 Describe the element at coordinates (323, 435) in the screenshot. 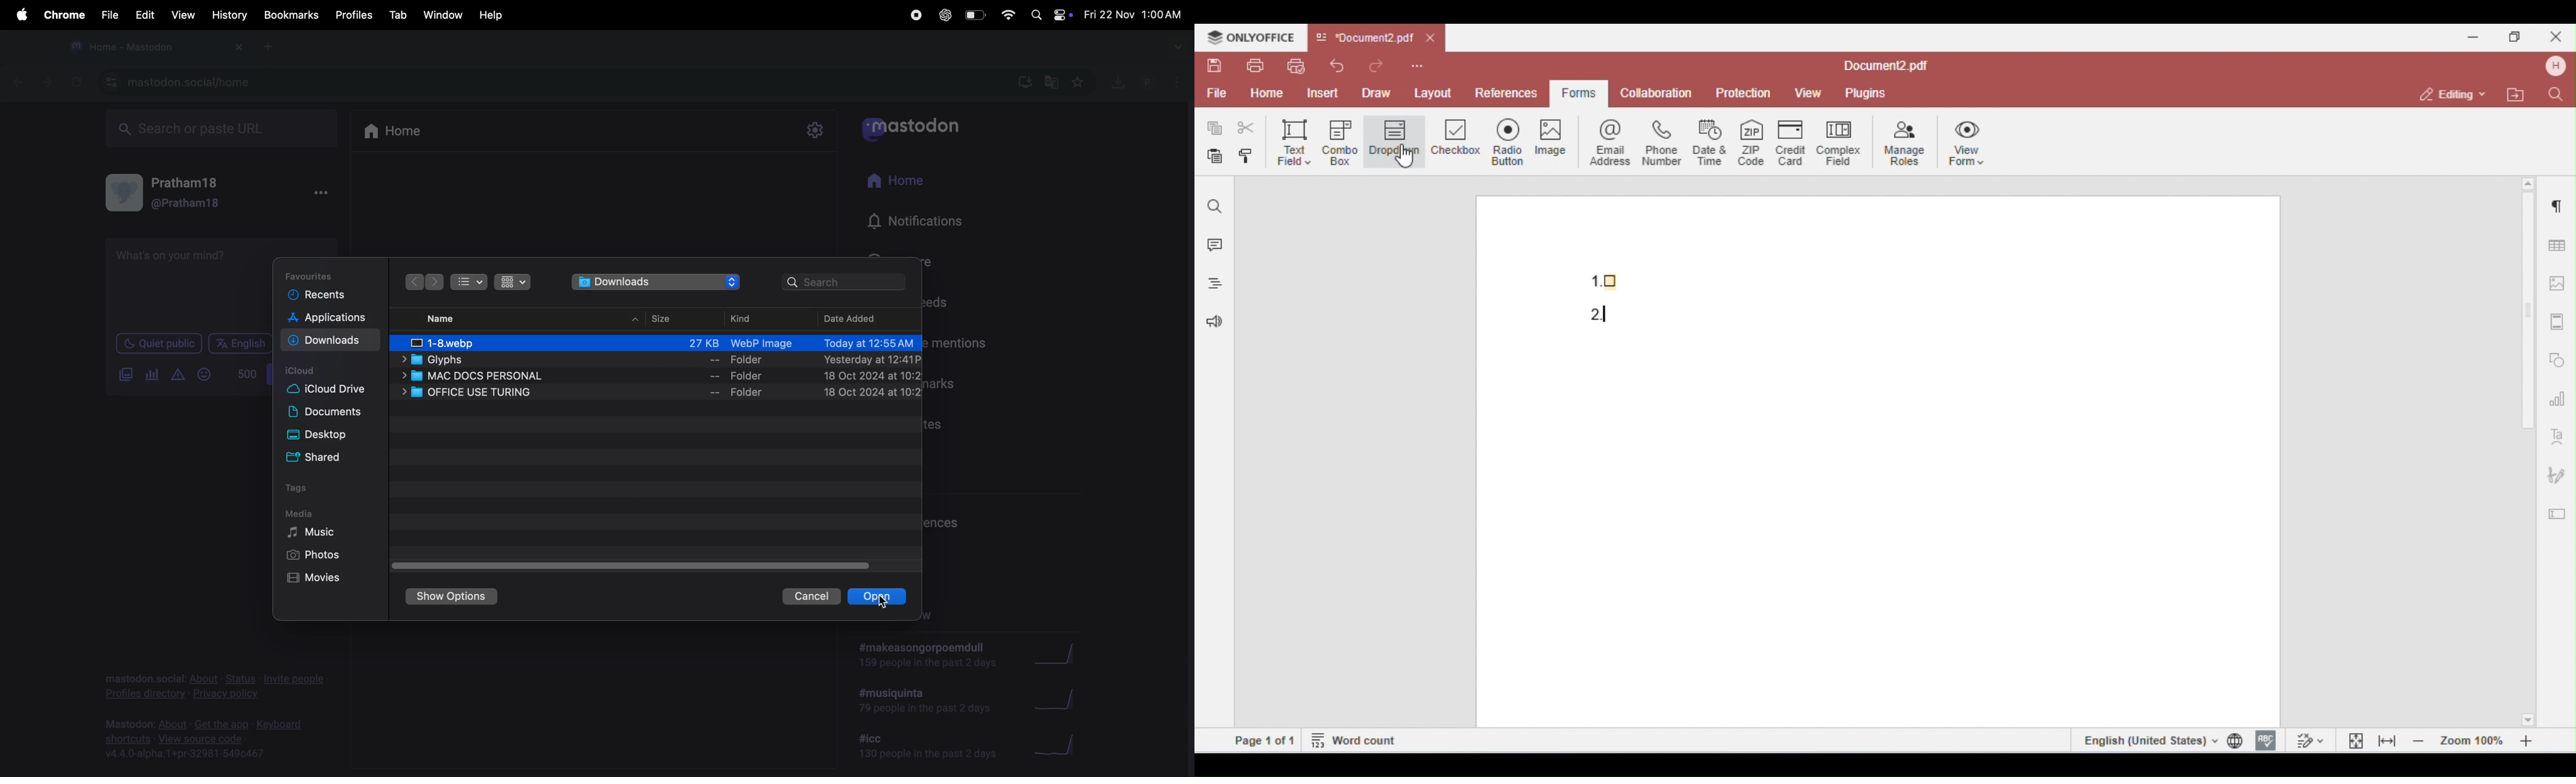

I see `desktop` at that location.